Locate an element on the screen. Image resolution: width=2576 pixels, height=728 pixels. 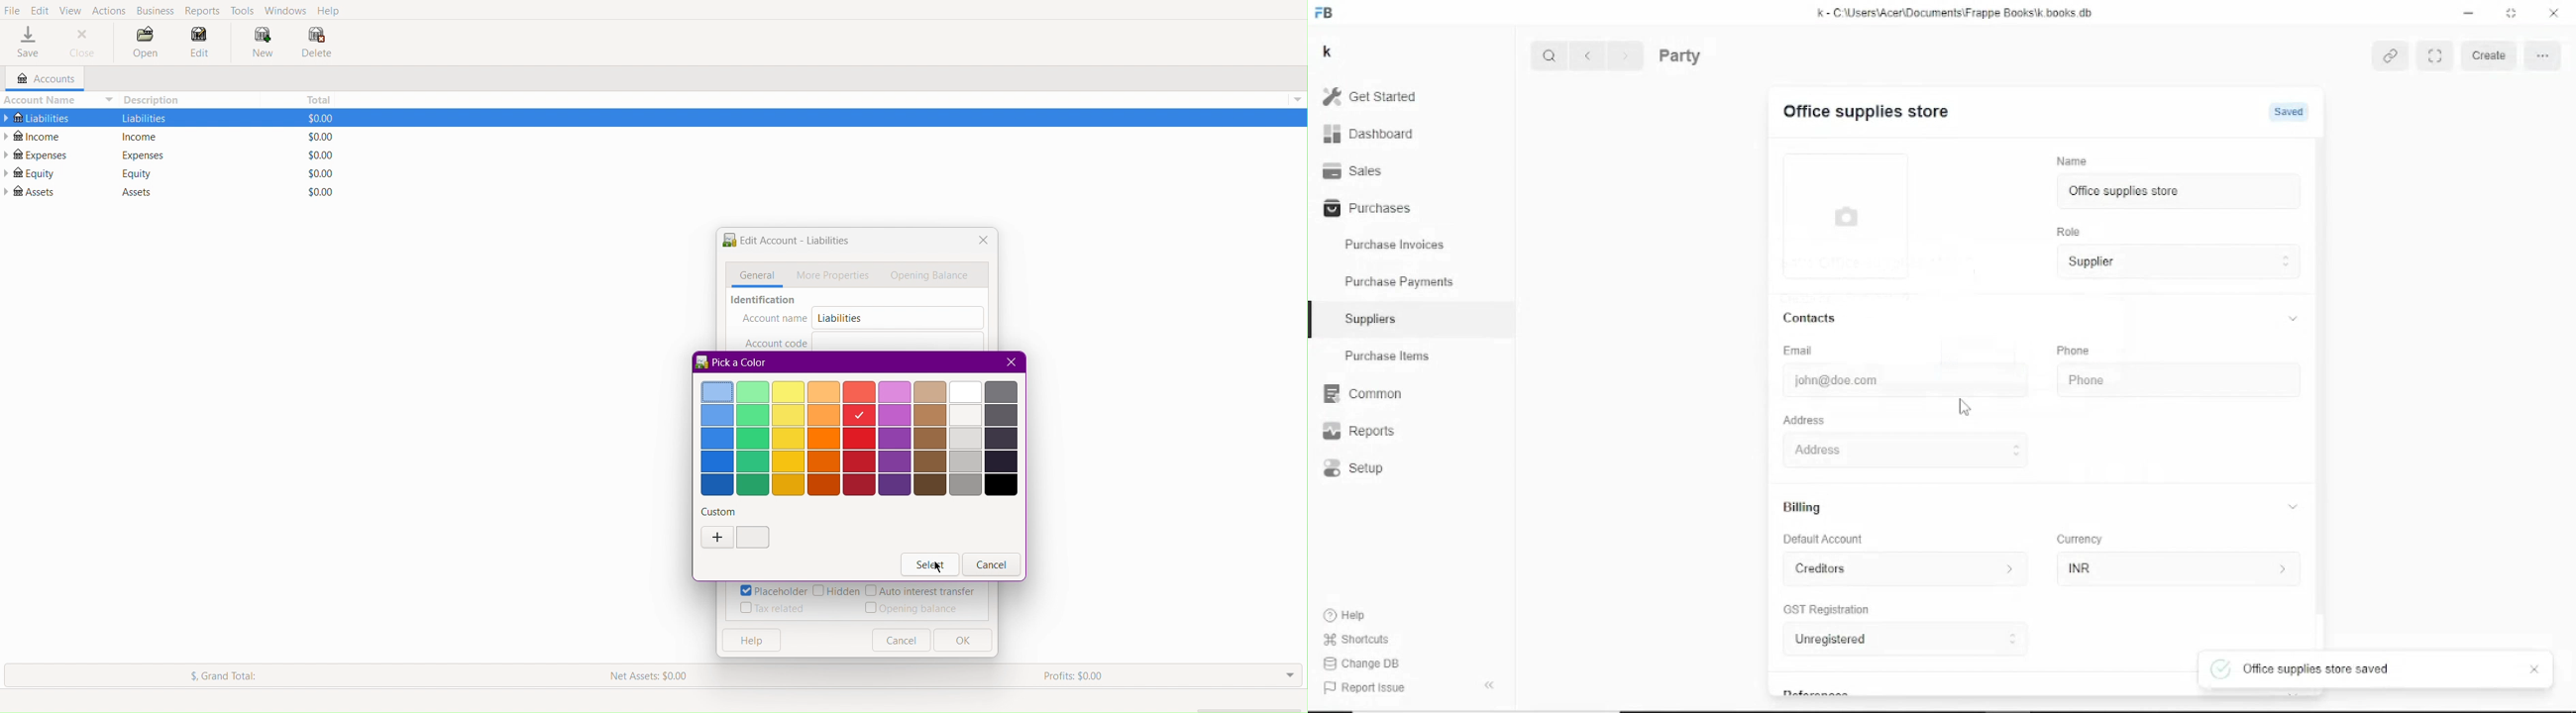
Suppliers is located at coordinates (1371, 319).